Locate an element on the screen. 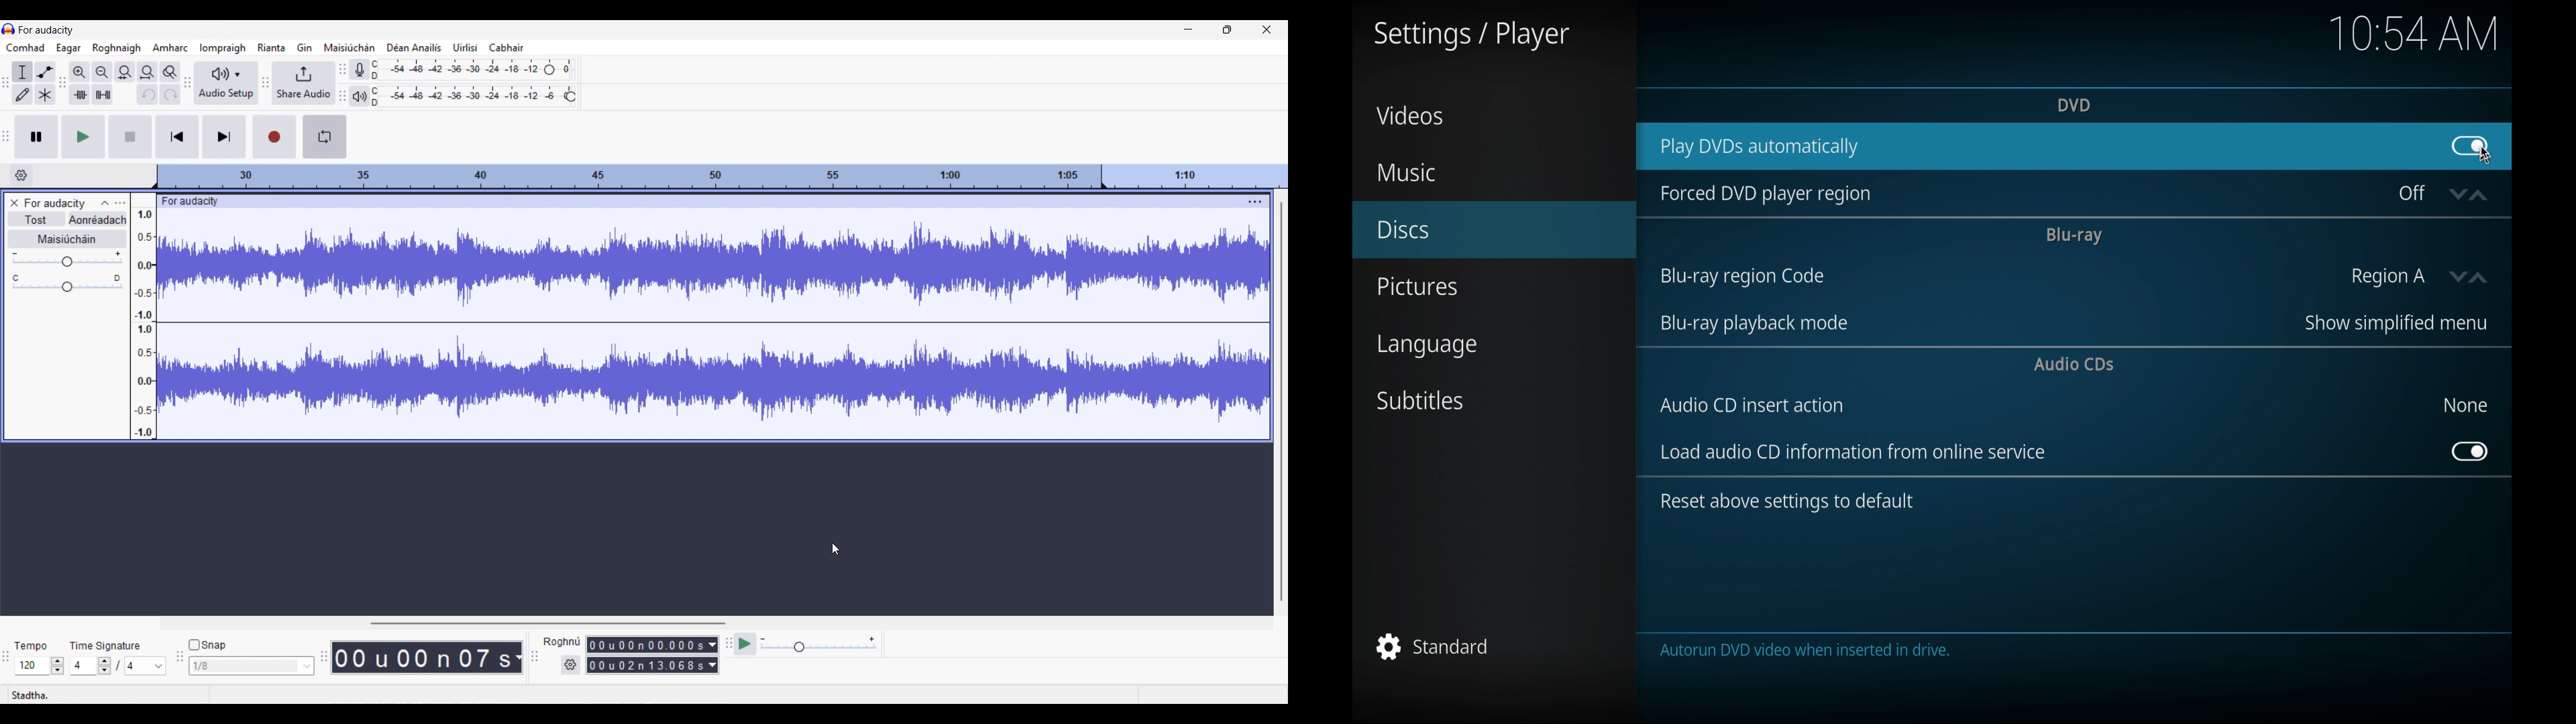  Play/Play once is located at coordinates (83, 137).